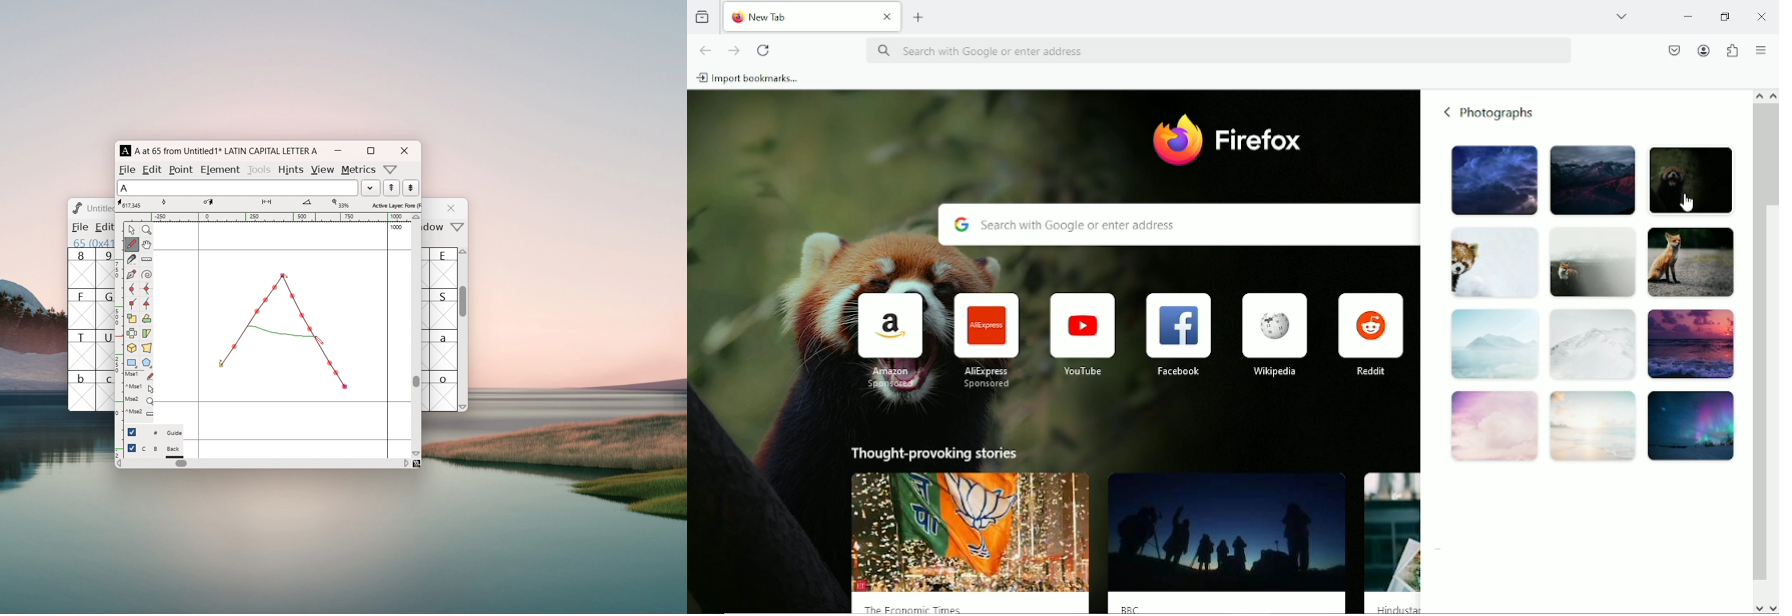  What do you see at coordinates (704, 49) in the screenshot?
I see `Go back` at bounding box center [704, 49].